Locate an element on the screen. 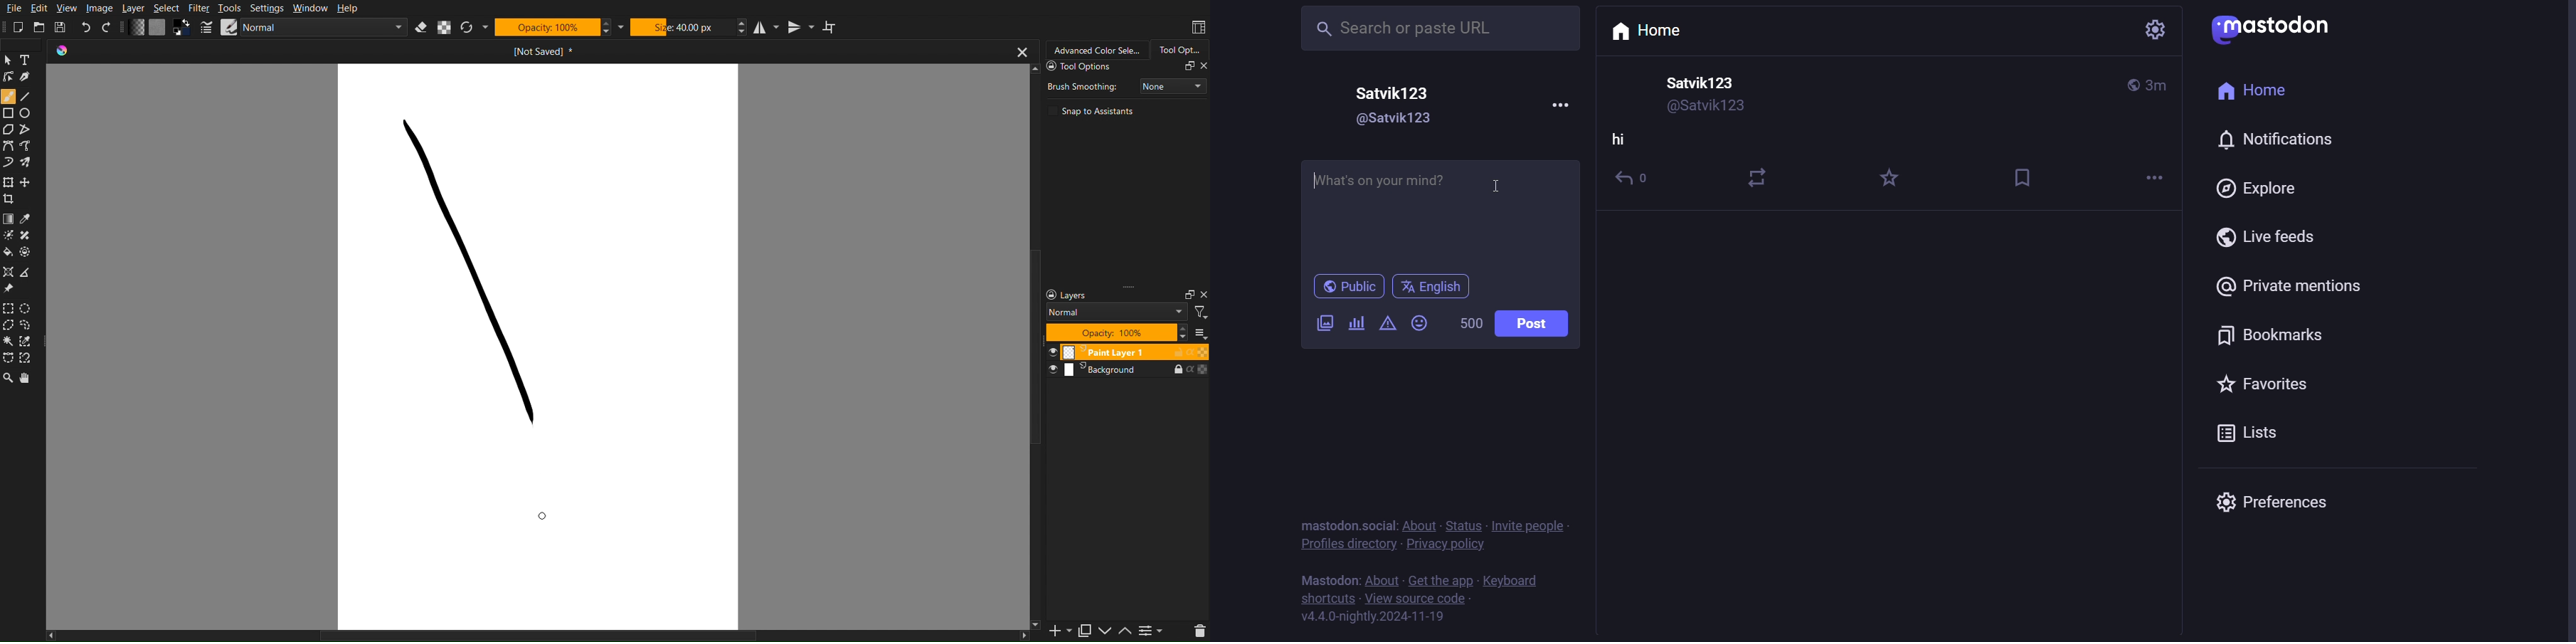  Polygon Marquee Tool is located at coordinates (10, 327).